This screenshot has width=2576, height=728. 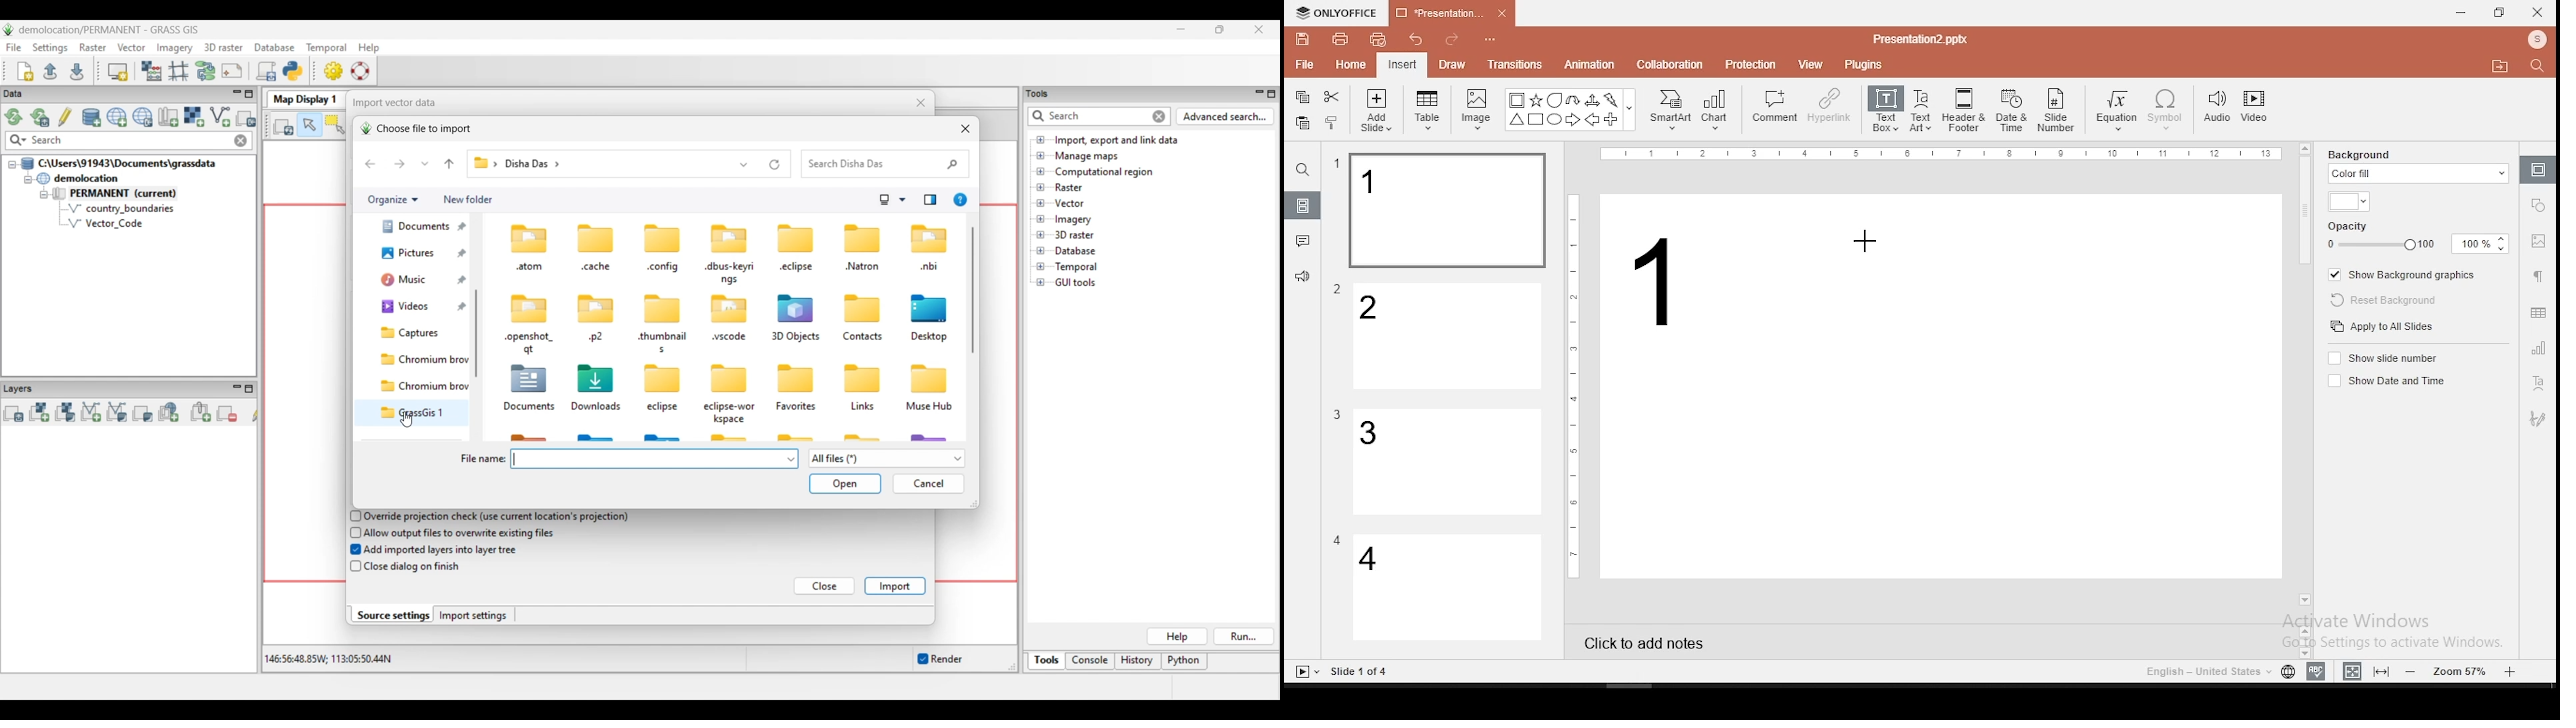 I want to click on U Arrow, so click(x=1574, y=100).